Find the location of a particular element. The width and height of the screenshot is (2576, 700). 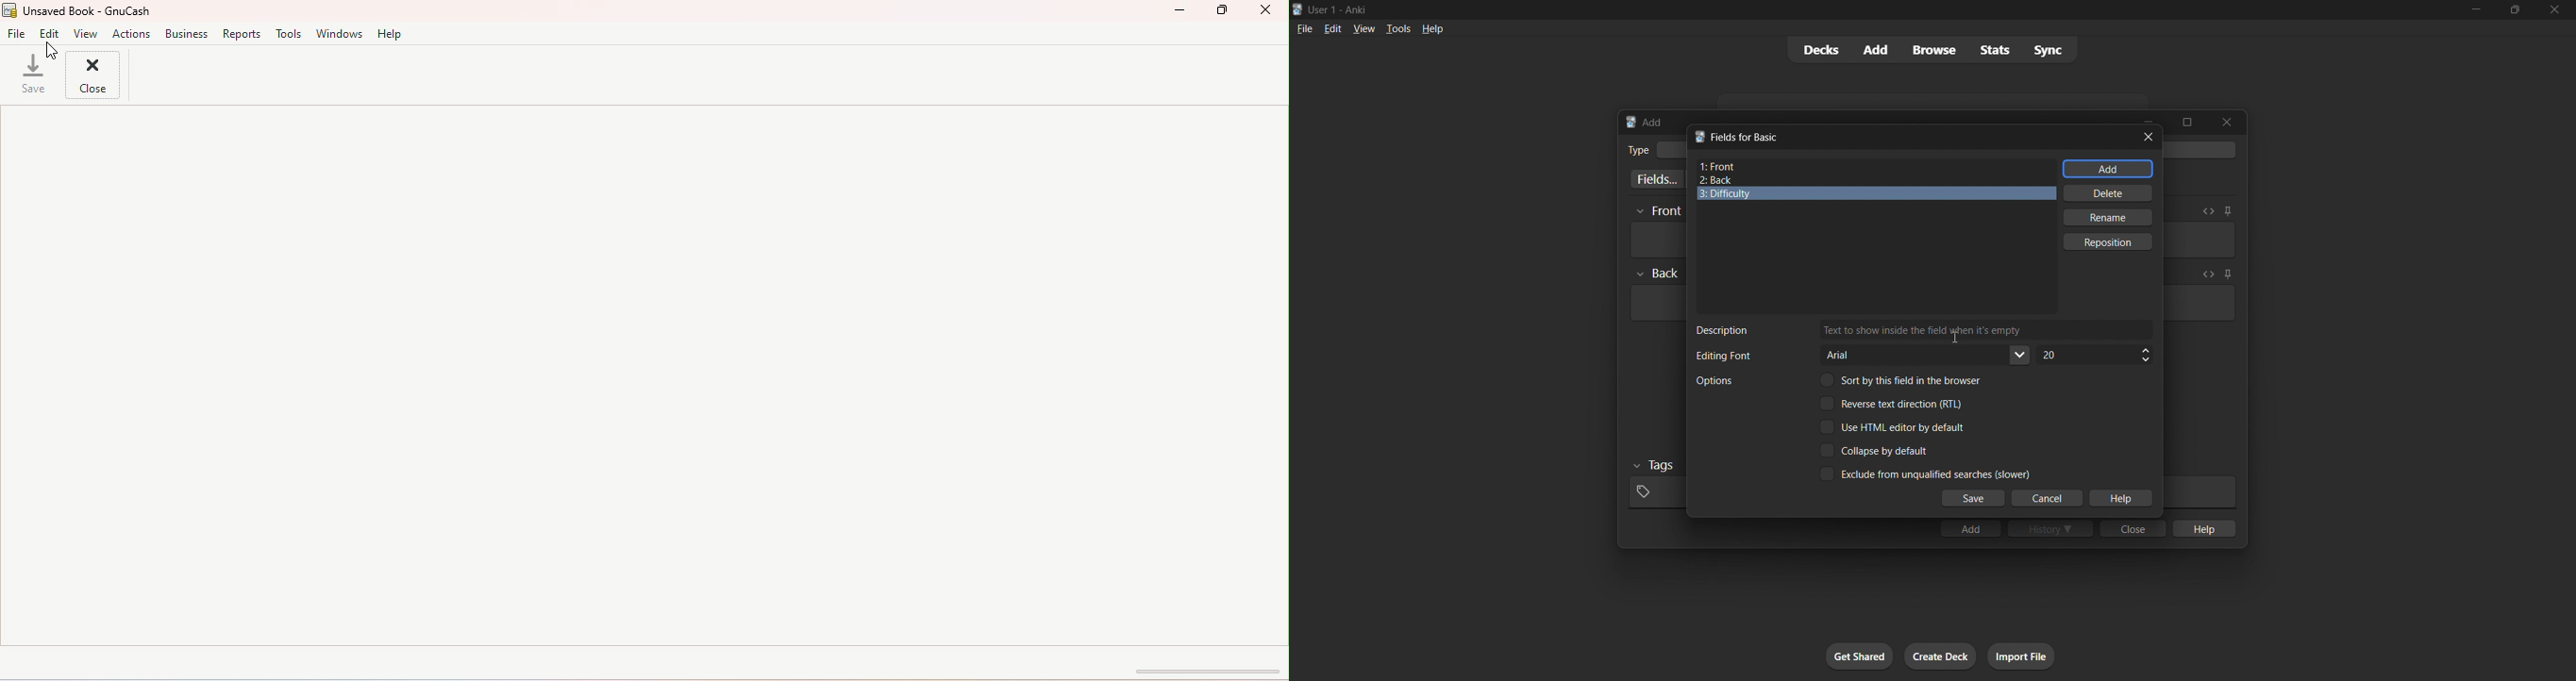

Toggle is located at coordinates (1893, 427).